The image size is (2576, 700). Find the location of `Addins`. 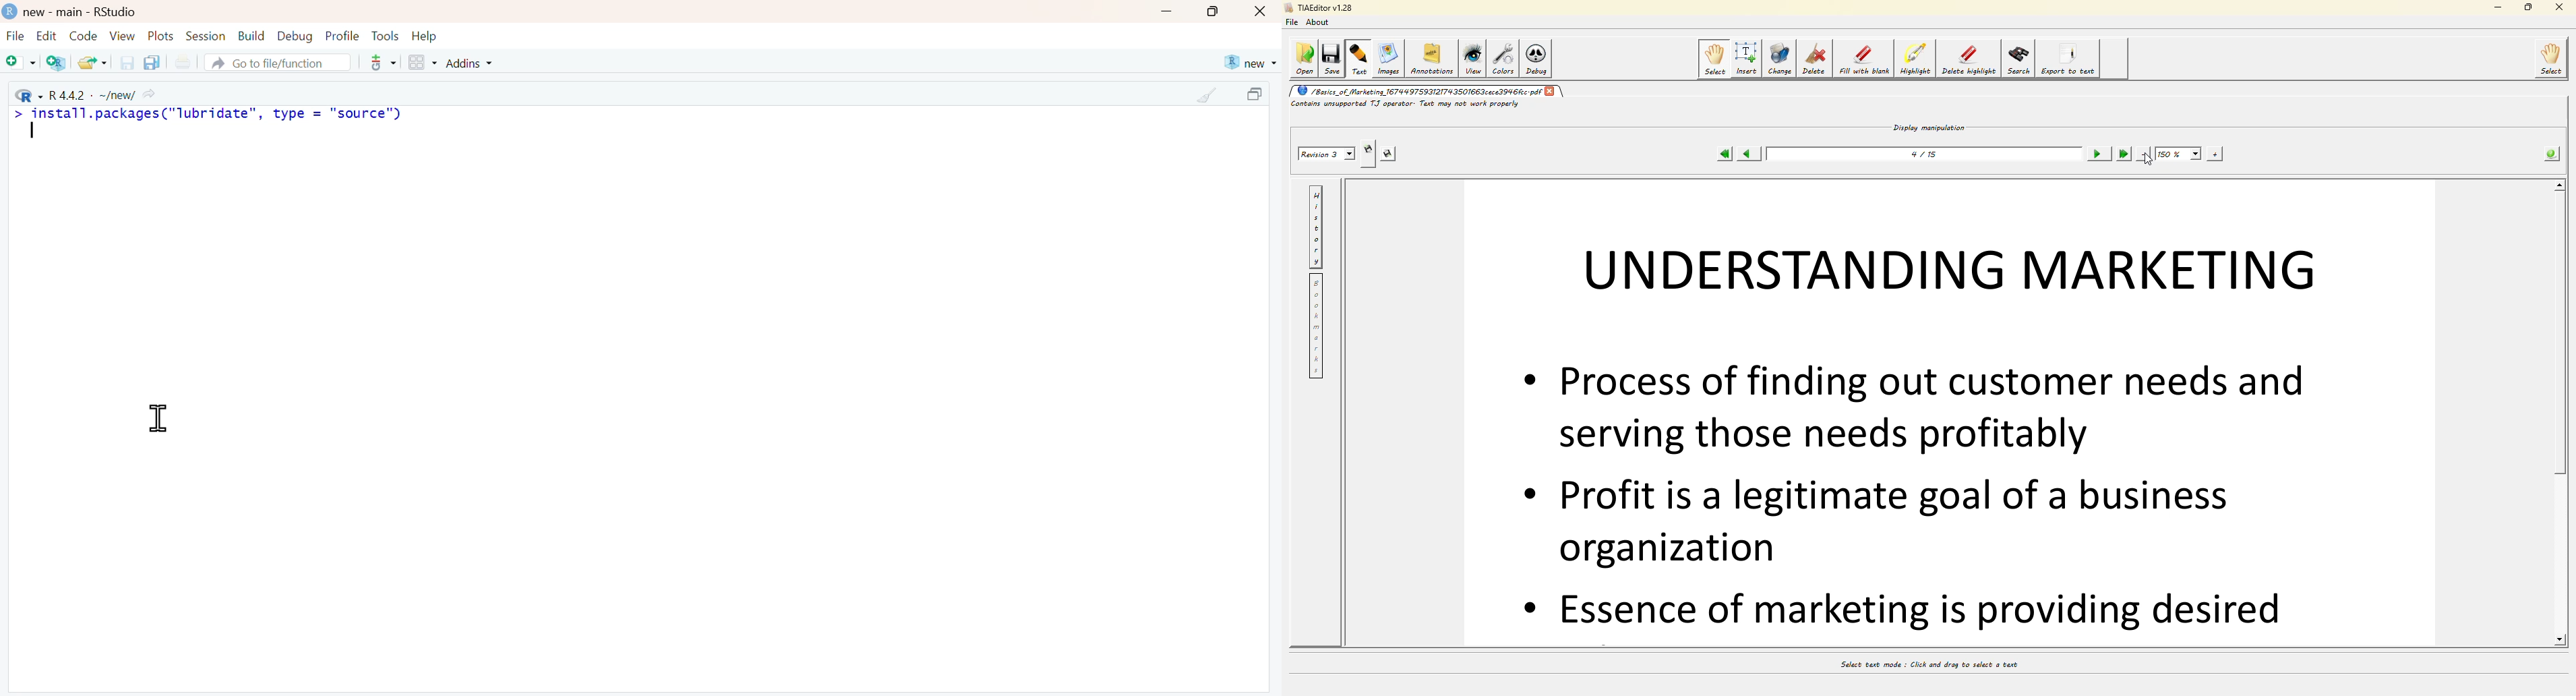

Addins is located at coordinates (472, 63).